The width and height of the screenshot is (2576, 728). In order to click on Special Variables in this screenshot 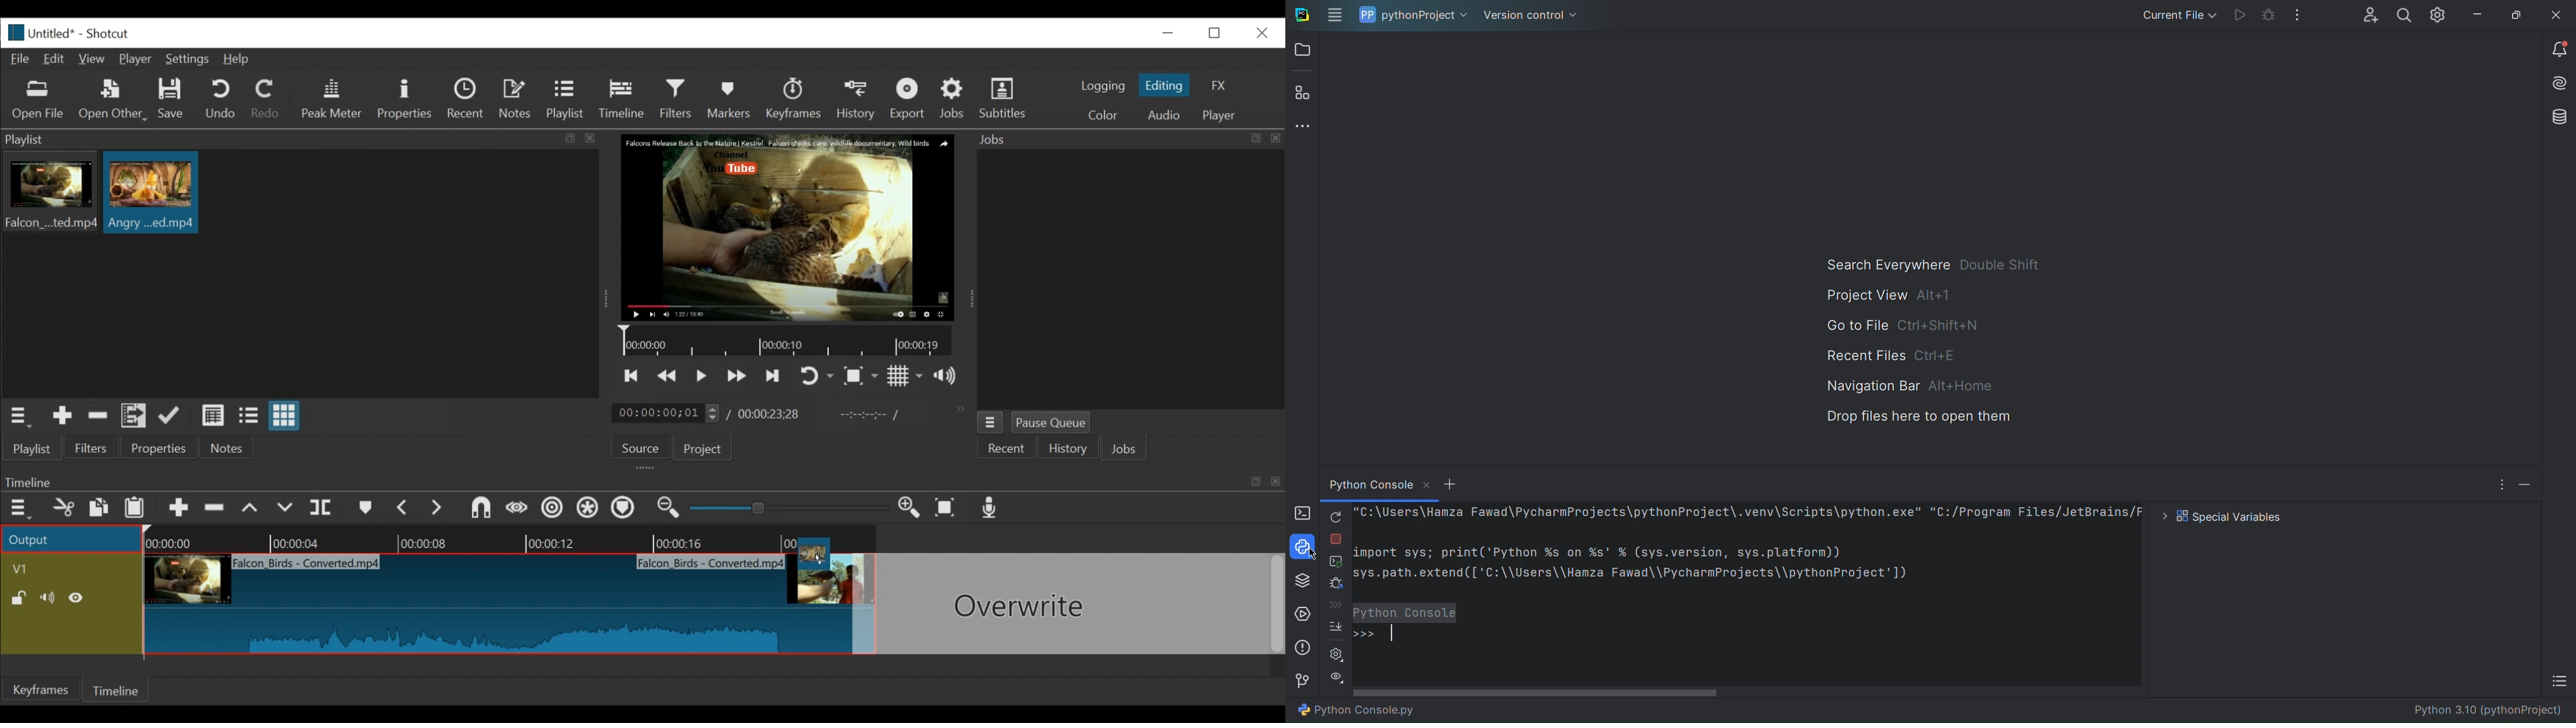, I will do `click(2219, 515)`.